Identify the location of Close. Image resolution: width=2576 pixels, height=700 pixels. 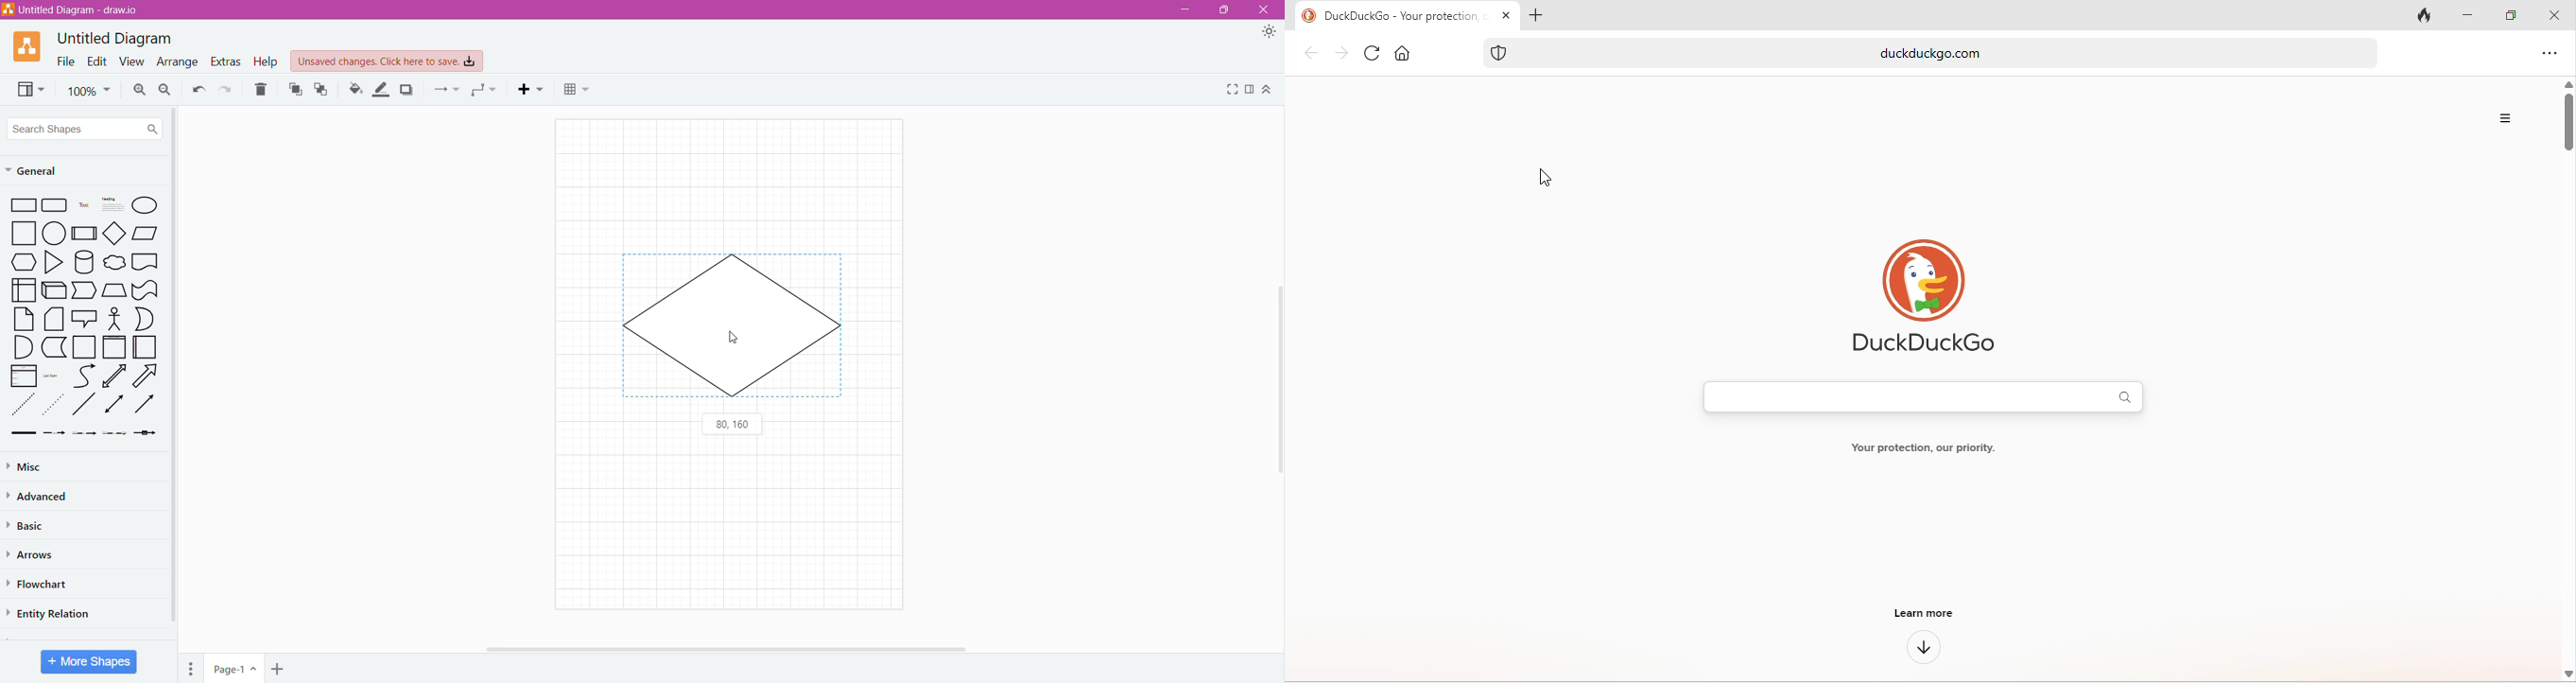
(1265, 10).